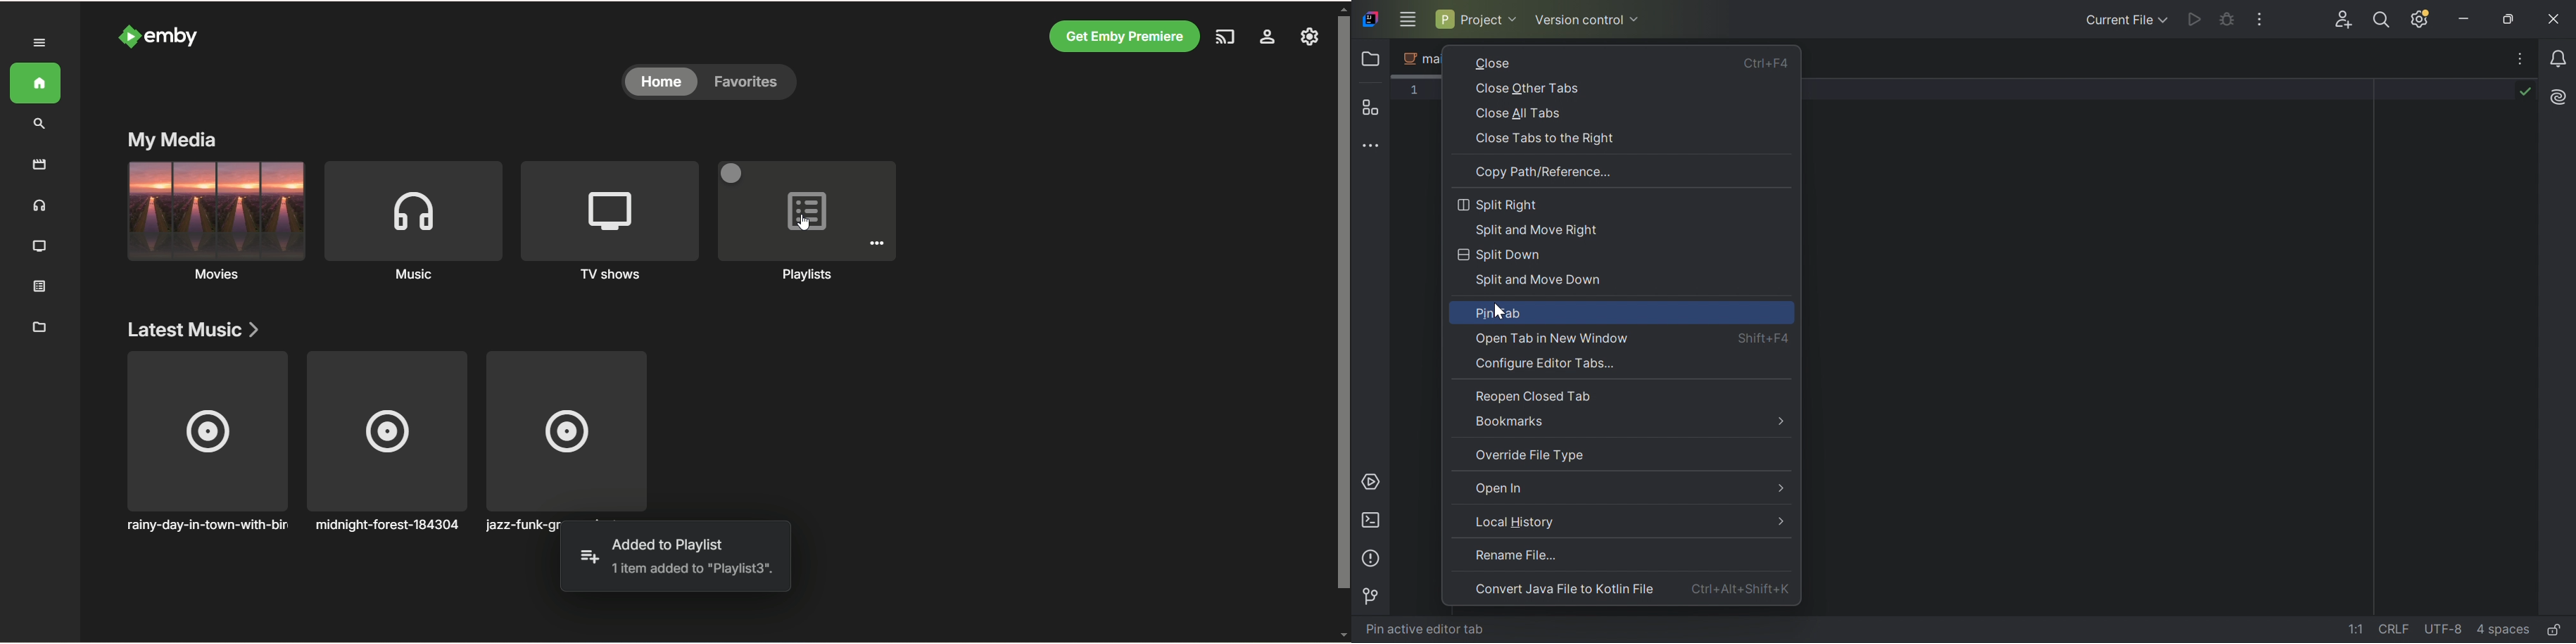  Describe the element at coordinates (1543, 138) in the screenshot. I see `Close tabs to the right` at that location.